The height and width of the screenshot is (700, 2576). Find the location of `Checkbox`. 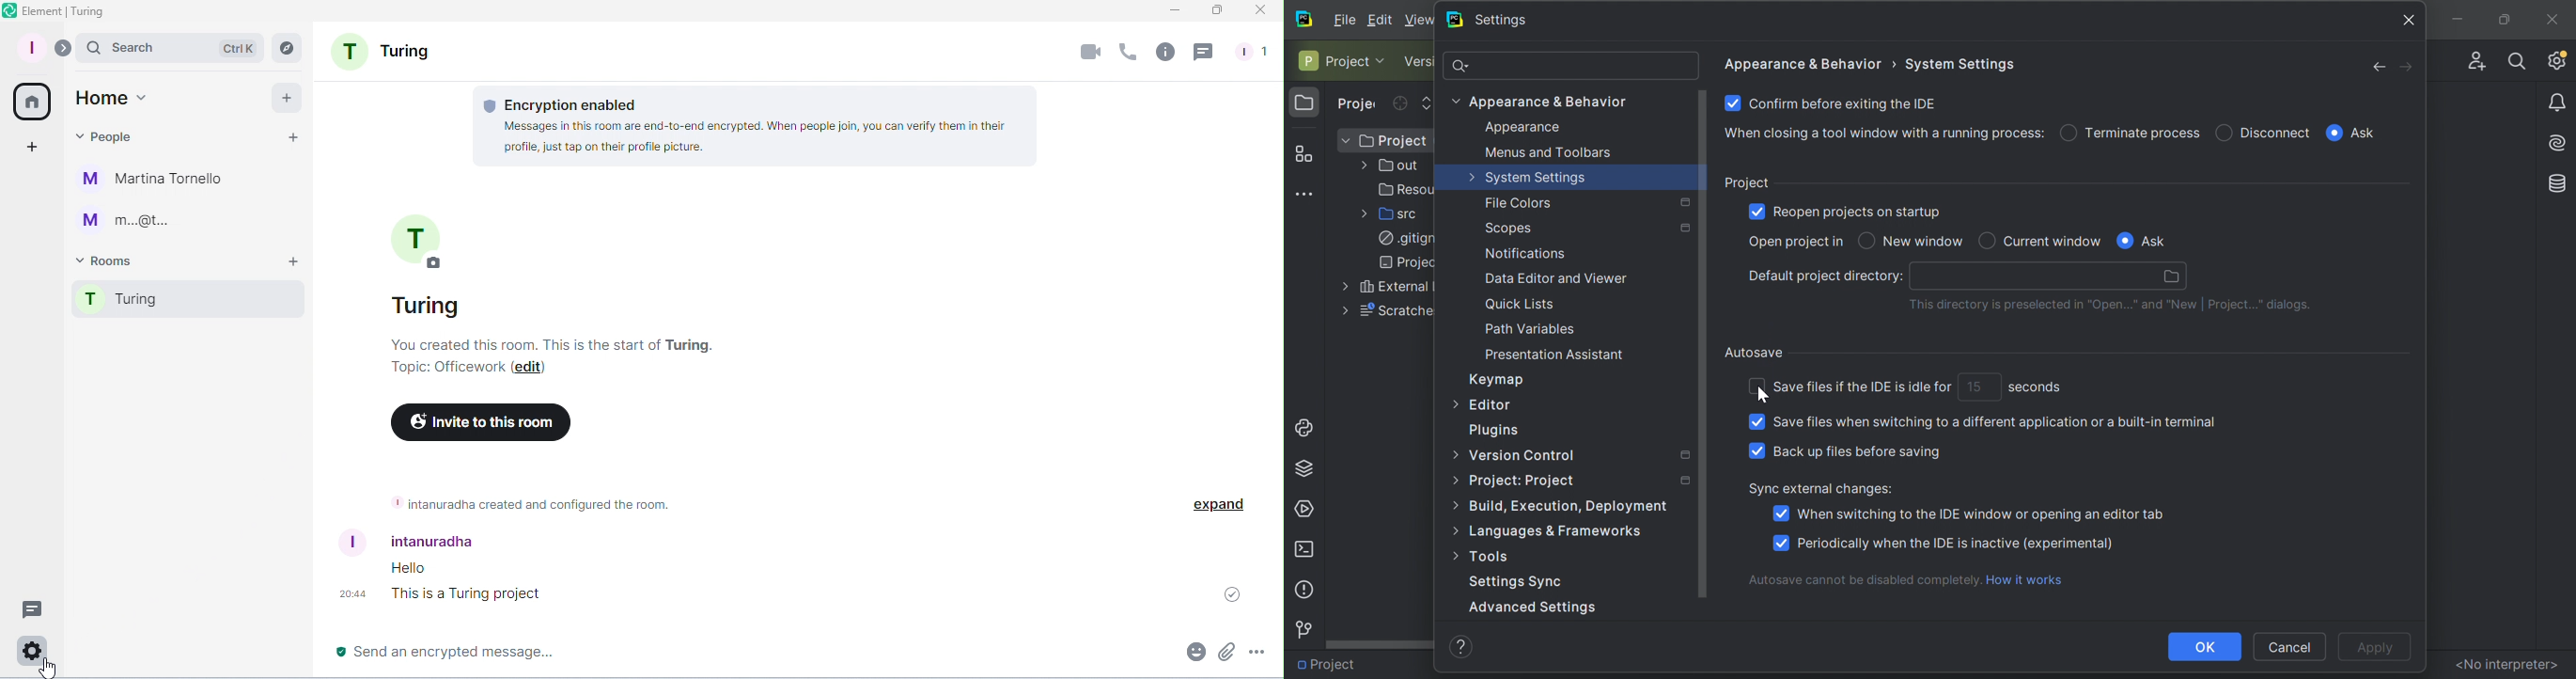

Checkbox is located at coordinates (1731, 102).